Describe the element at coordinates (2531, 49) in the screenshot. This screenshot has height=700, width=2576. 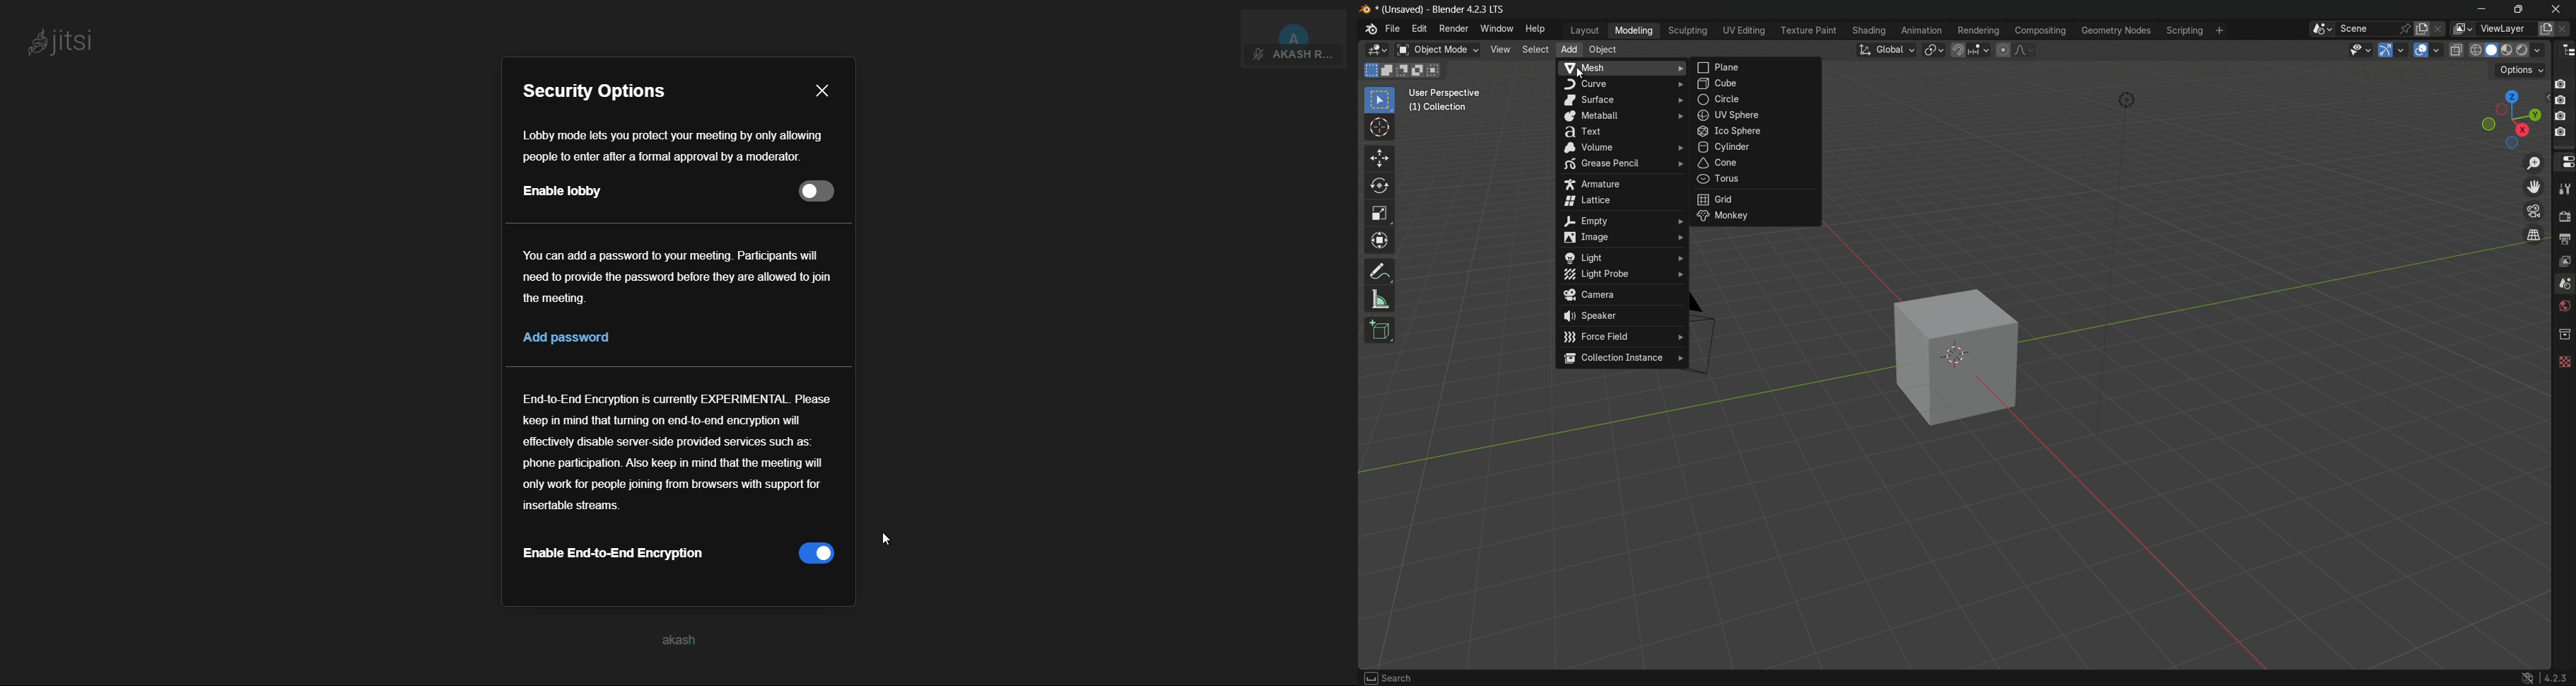
I see `render display` at that location.